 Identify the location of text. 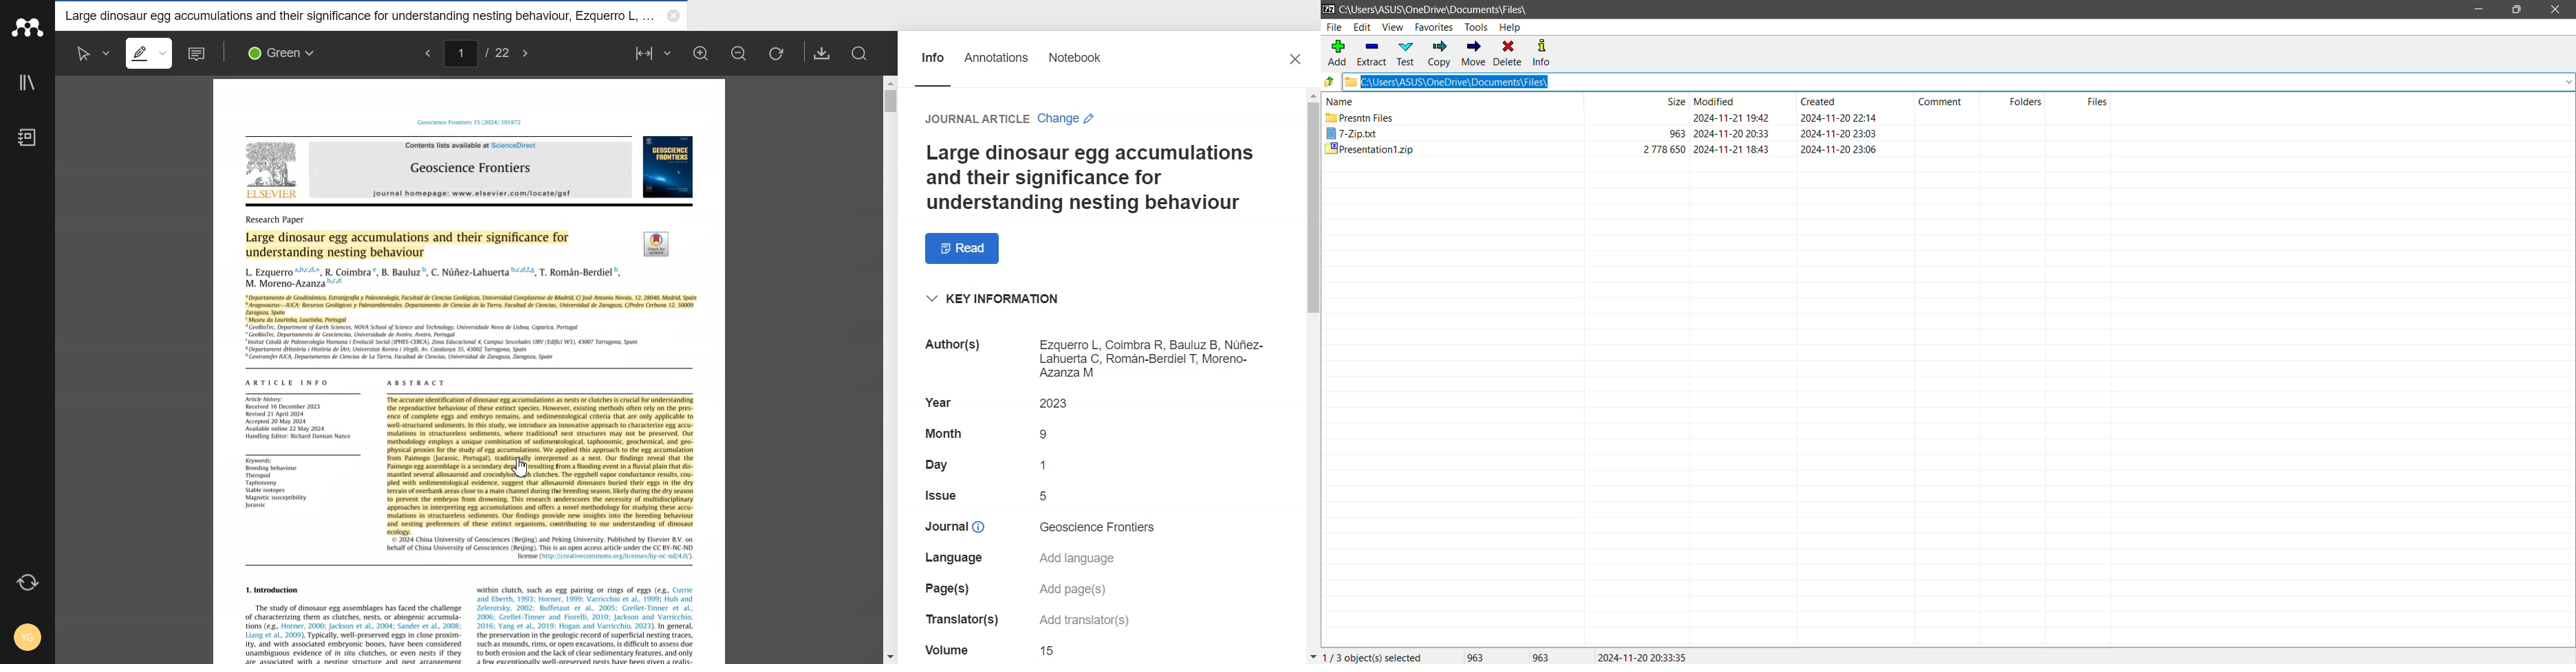
(1048, 434).